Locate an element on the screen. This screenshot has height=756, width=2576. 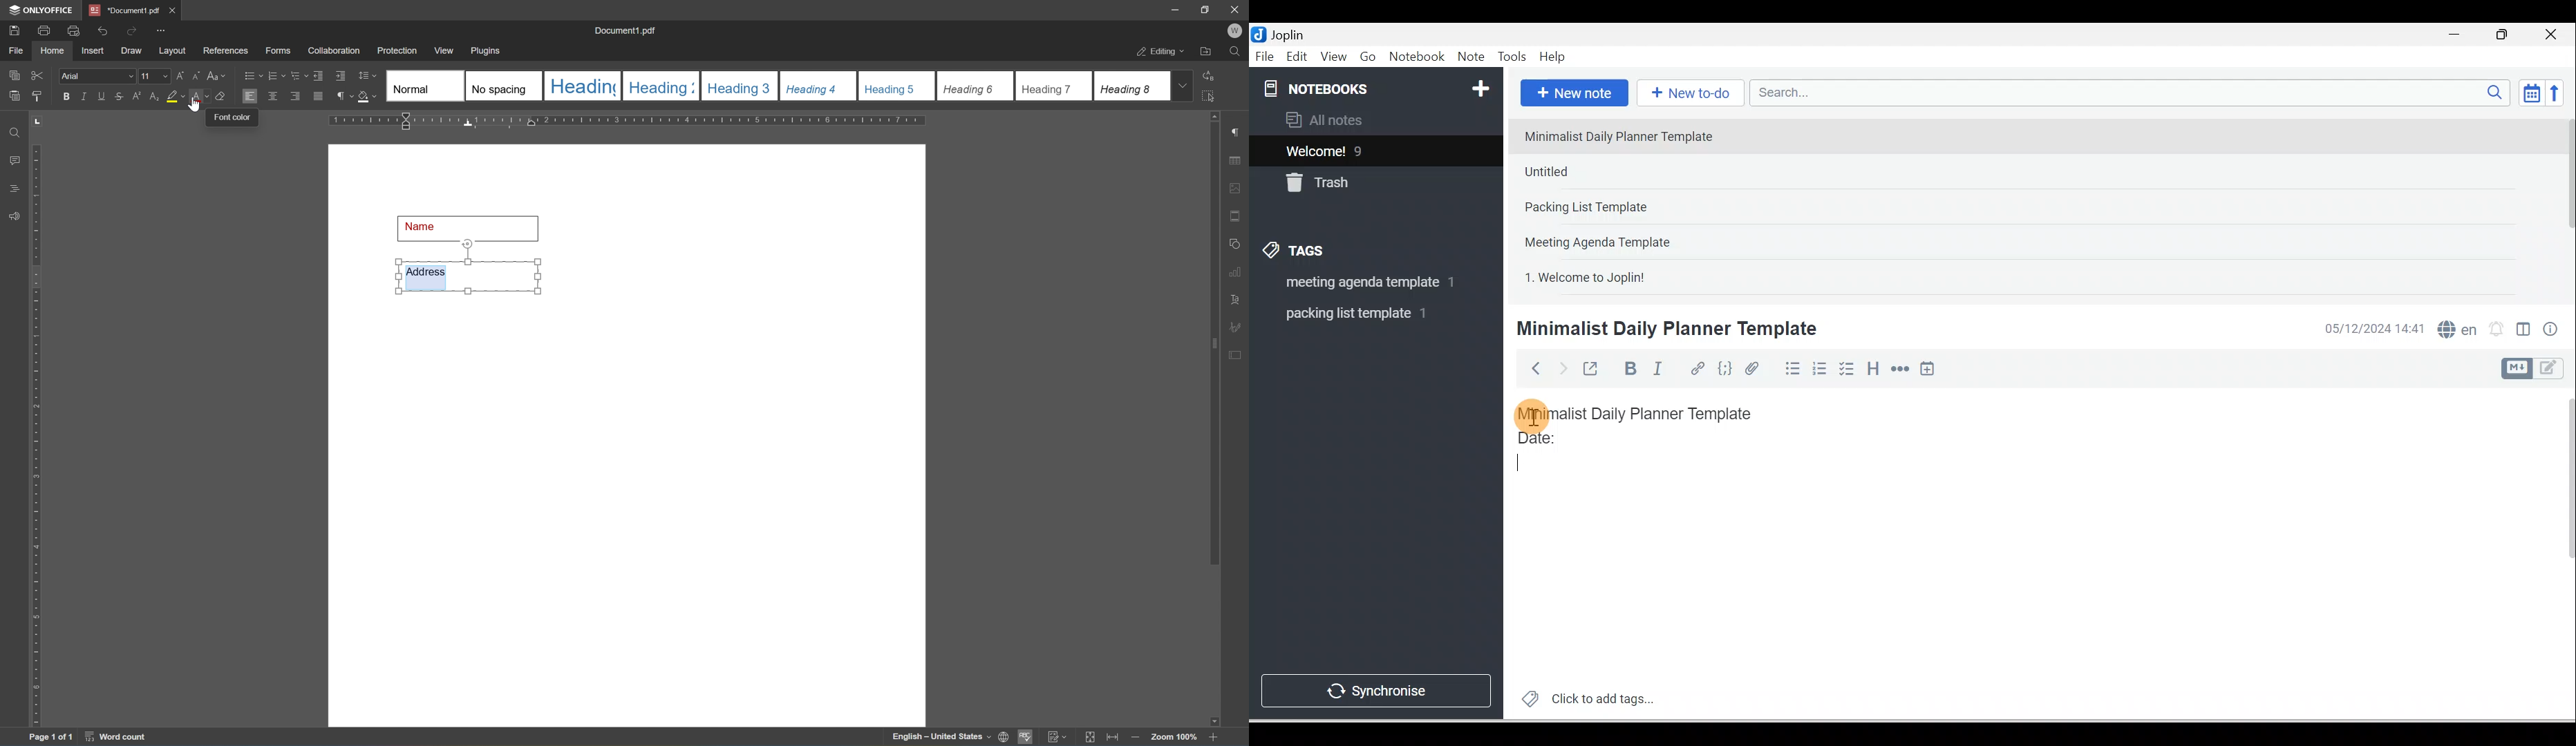
underline is located at coordinates (102, 97).